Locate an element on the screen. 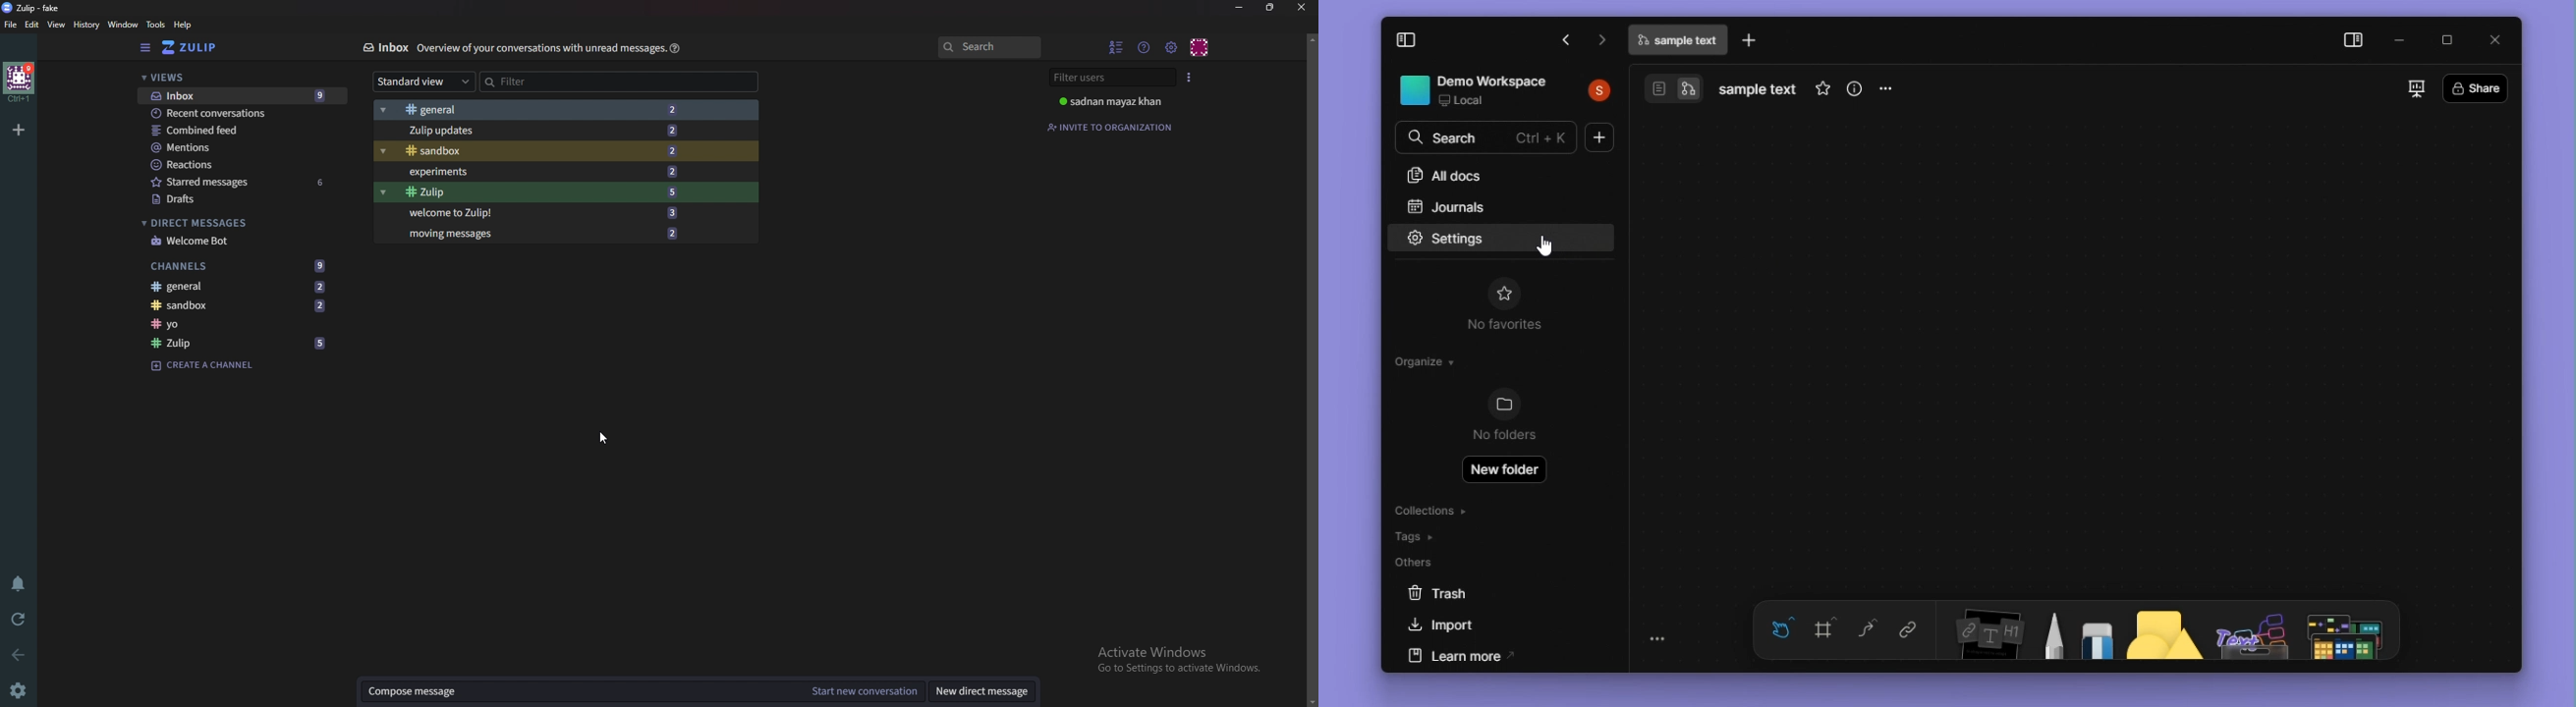  Create a channel is located at coordinates (205, 367).